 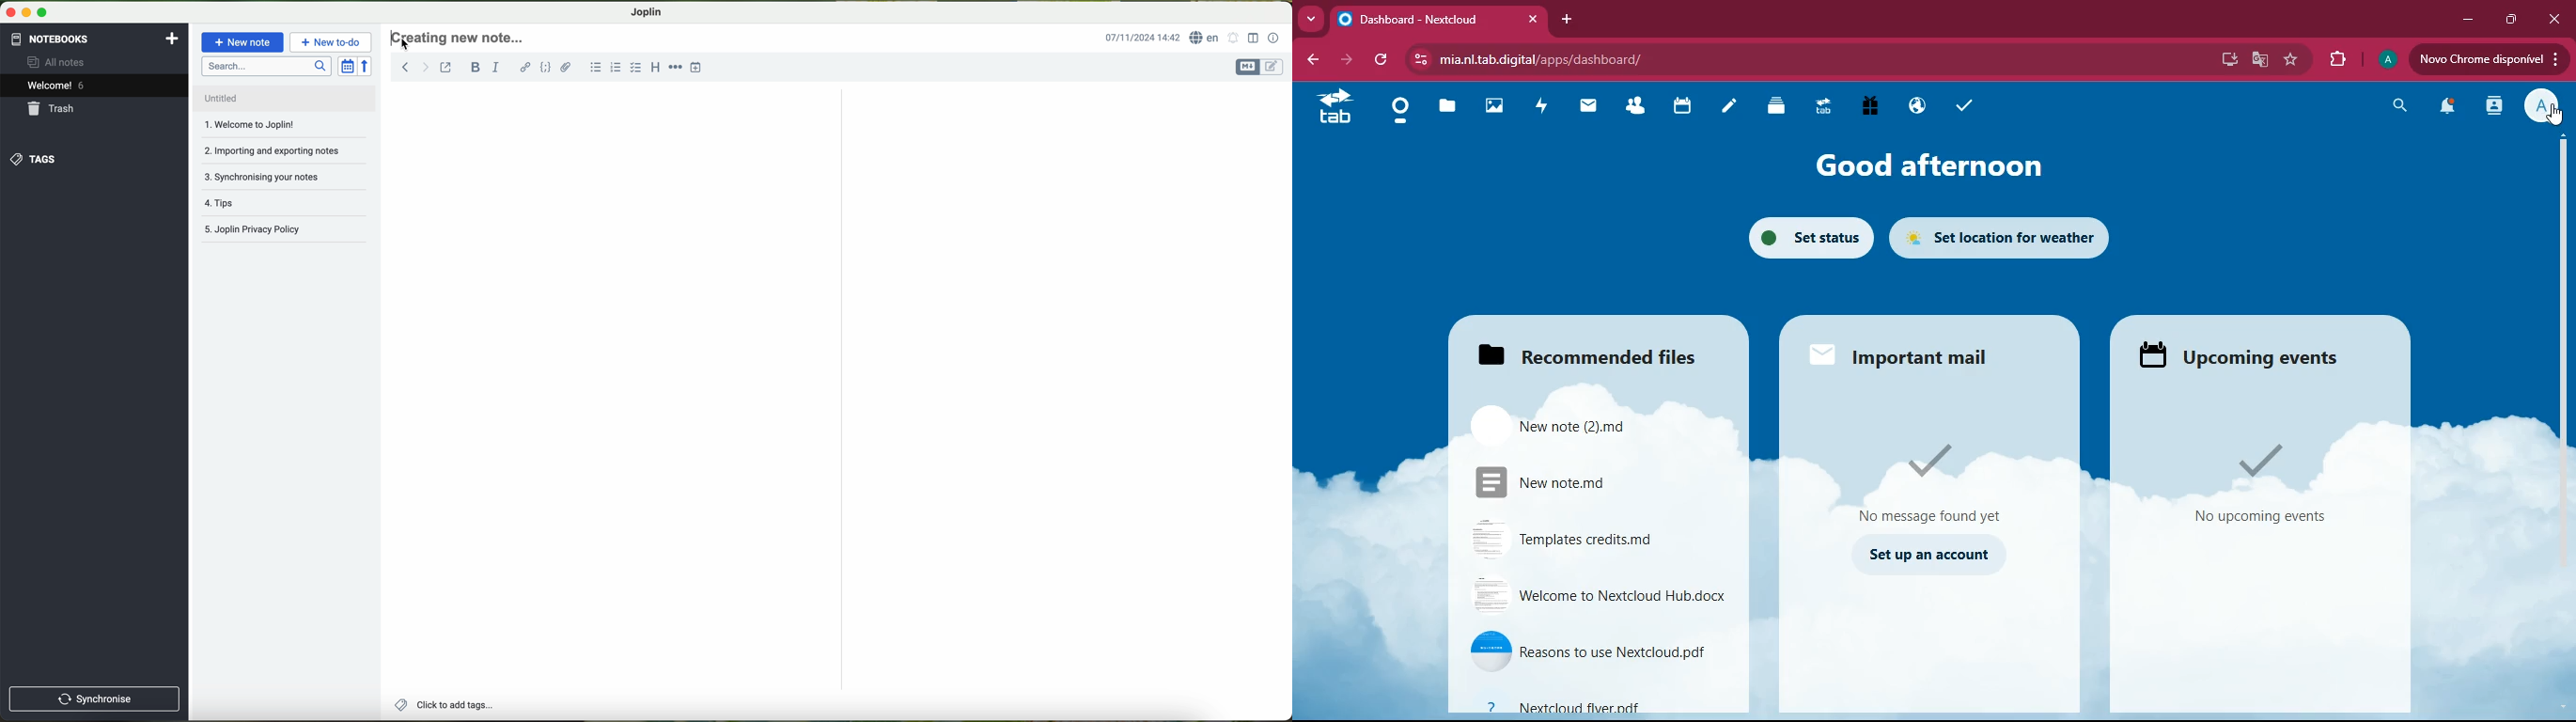 I want to click on toggle external editing, so click(x=447, y=68).